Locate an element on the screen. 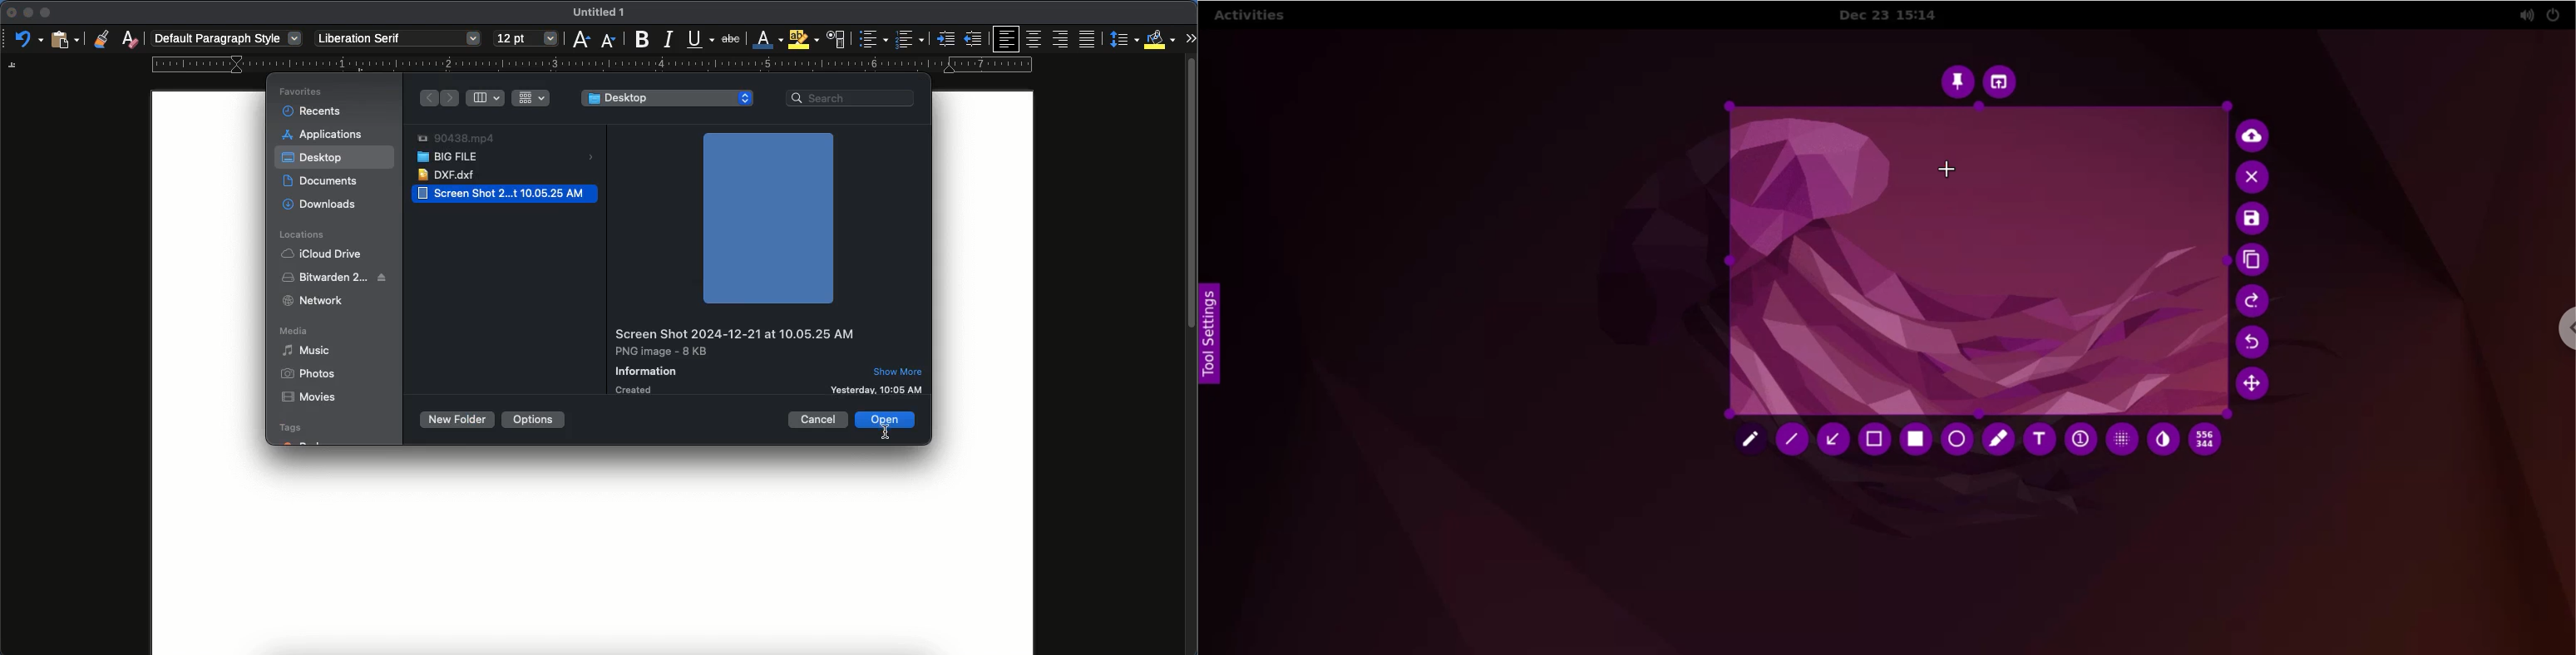 The image size is (2576, 672). paragraph spacing is located at coordinates (1126, 41).